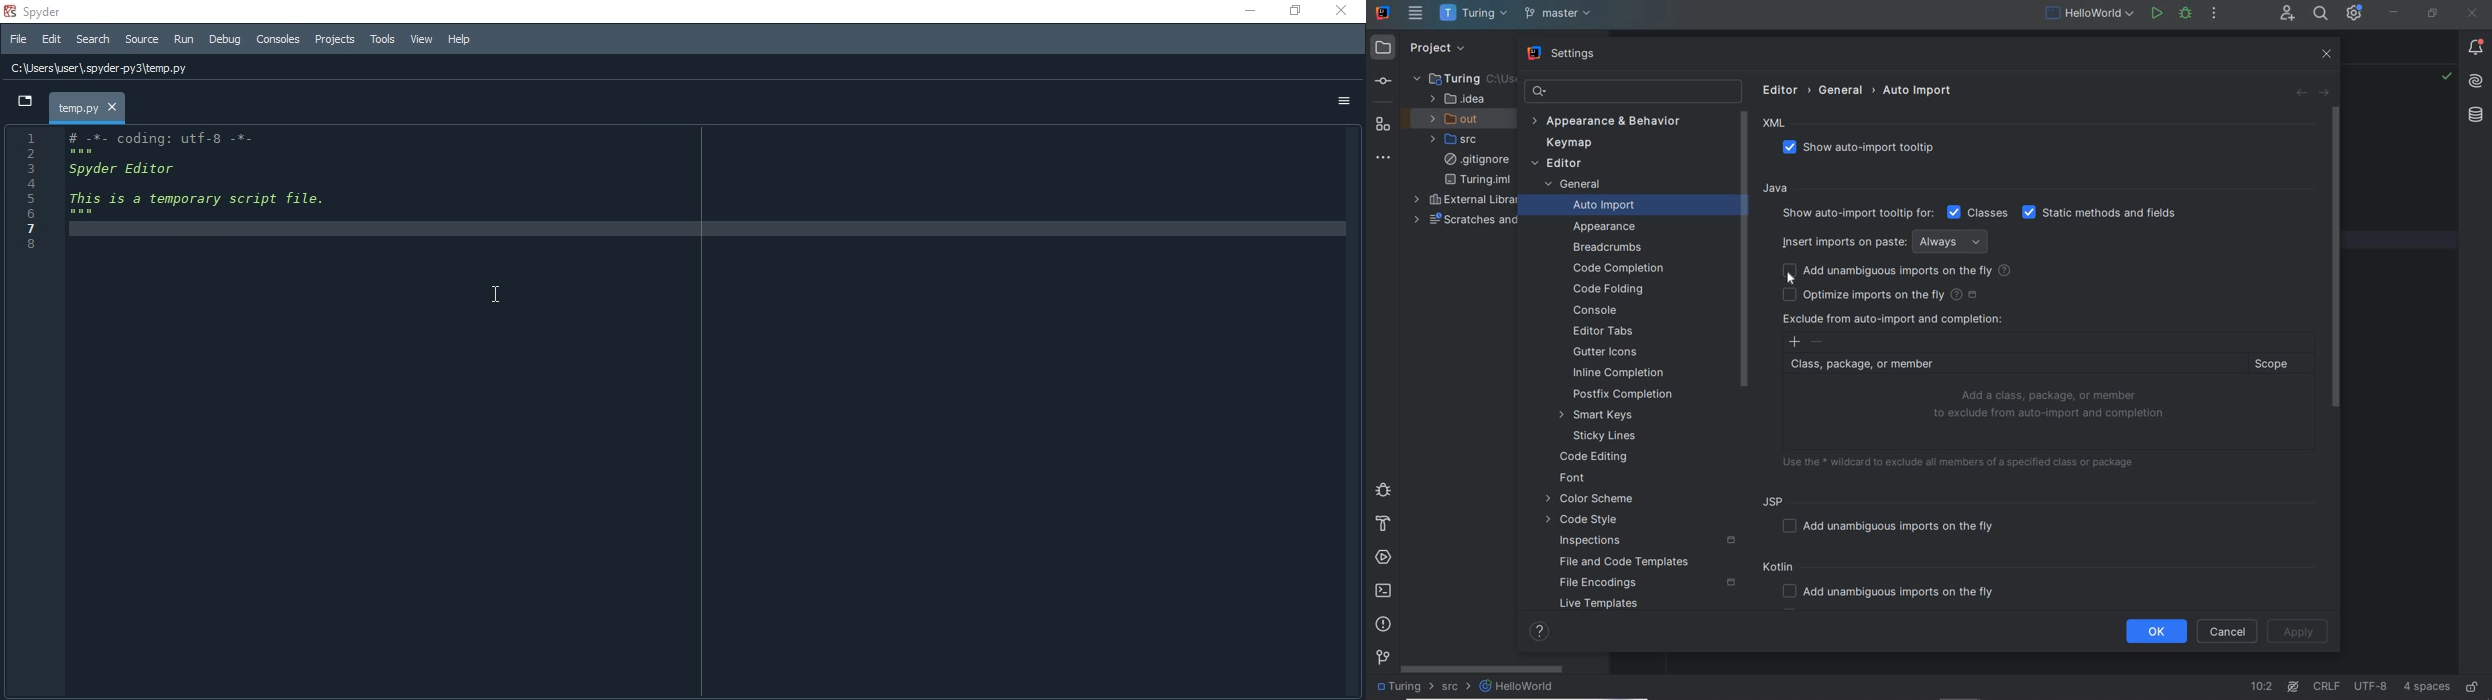 The image size is (2492, 700). Describe the element at coordinates (1595, 455) in the screenshot. I see `CODE EDITING` at that location.